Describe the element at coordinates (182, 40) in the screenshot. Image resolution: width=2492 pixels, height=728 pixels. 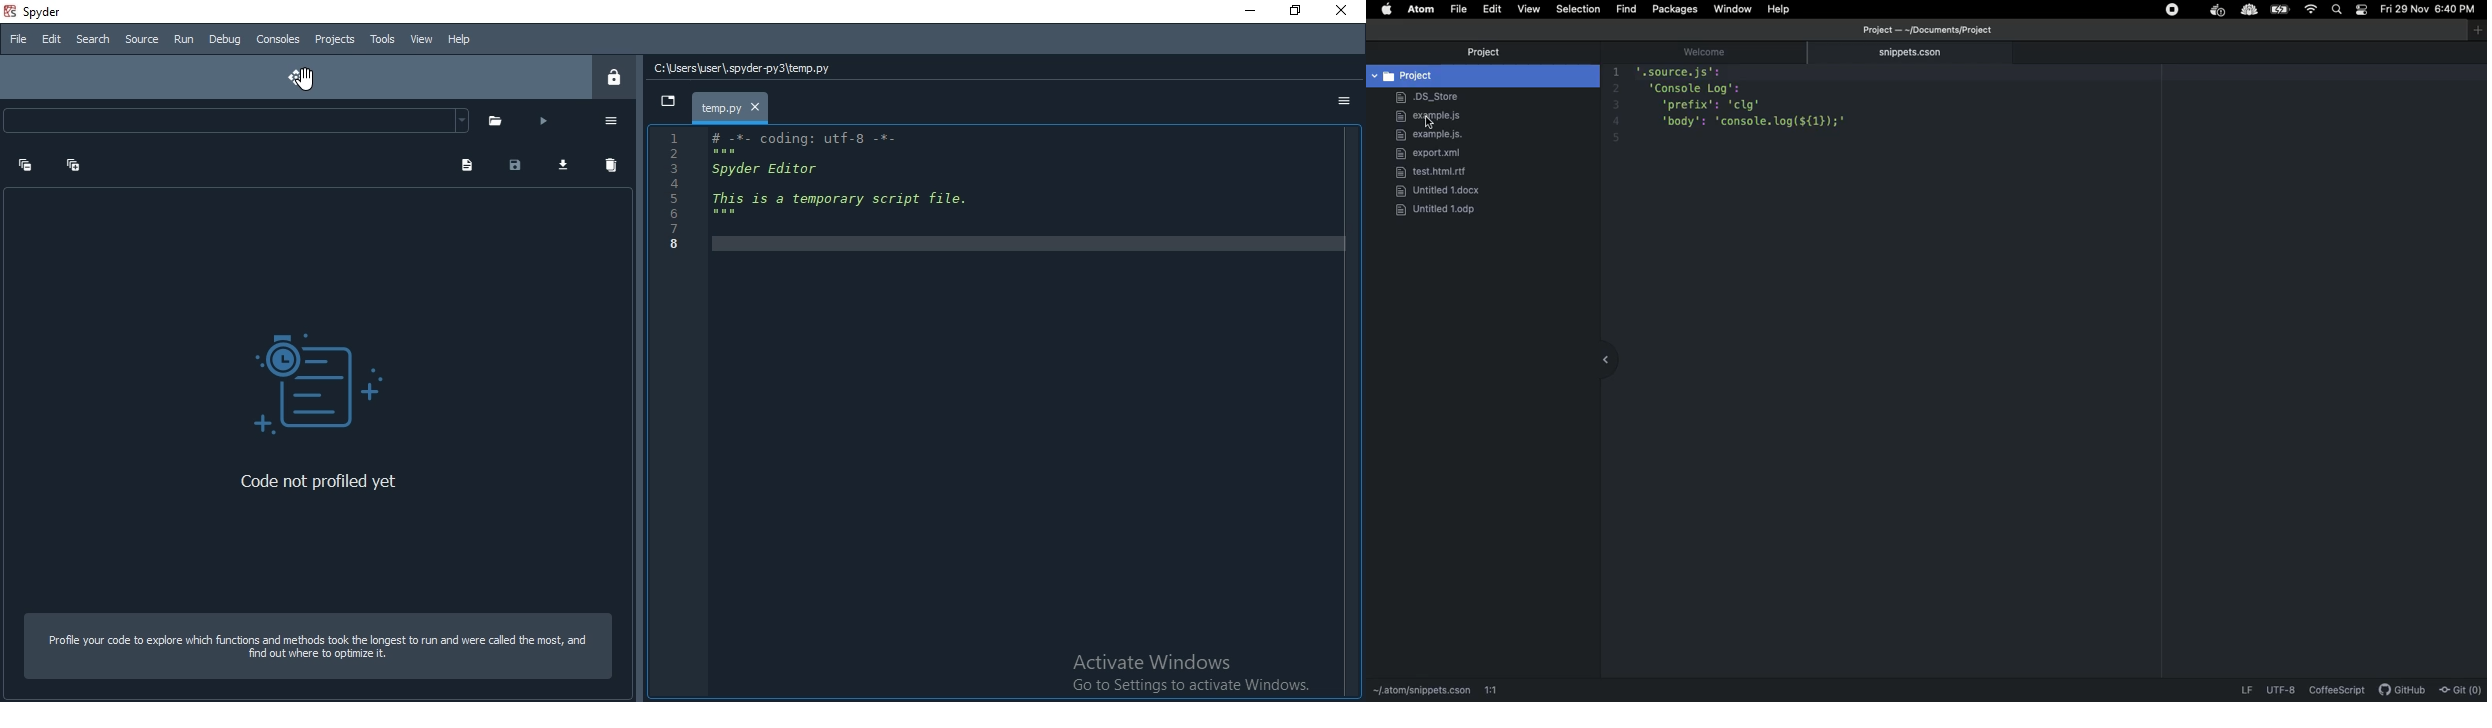
I see `Run` at that location.